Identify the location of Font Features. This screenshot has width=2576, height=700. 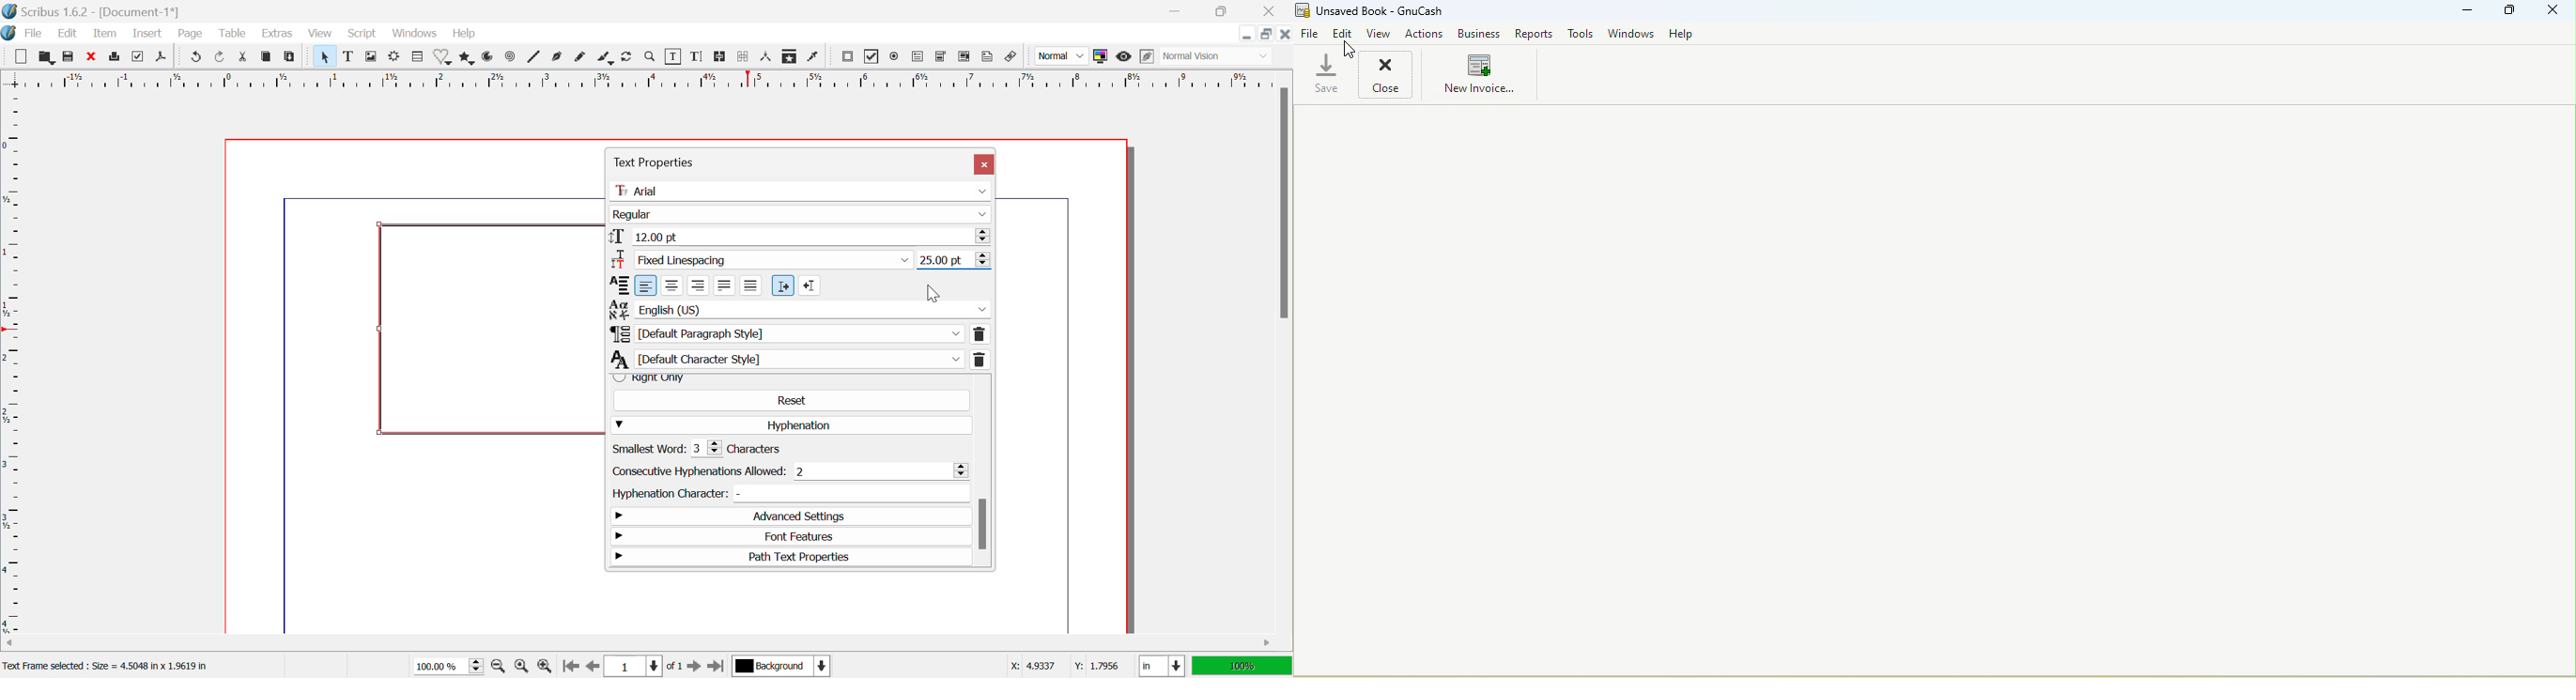
(792, 538).